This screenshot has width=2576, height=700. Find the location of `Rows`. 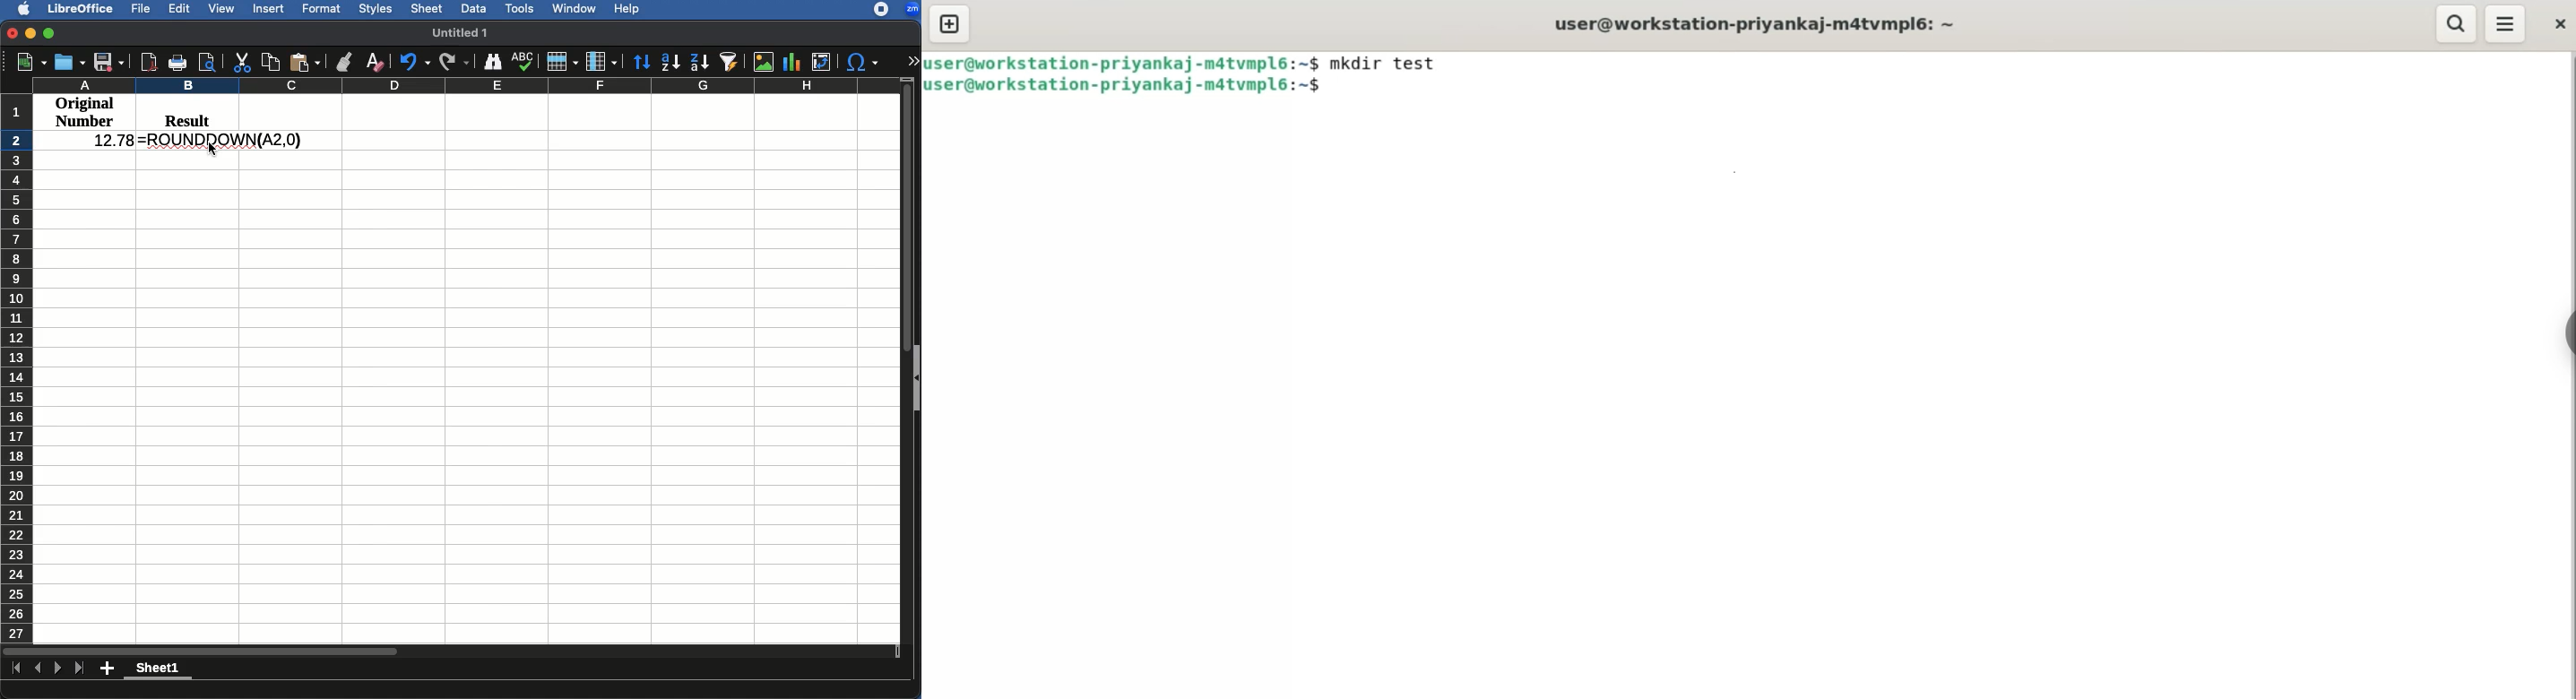

Rows is located at coordinates (17, 368).